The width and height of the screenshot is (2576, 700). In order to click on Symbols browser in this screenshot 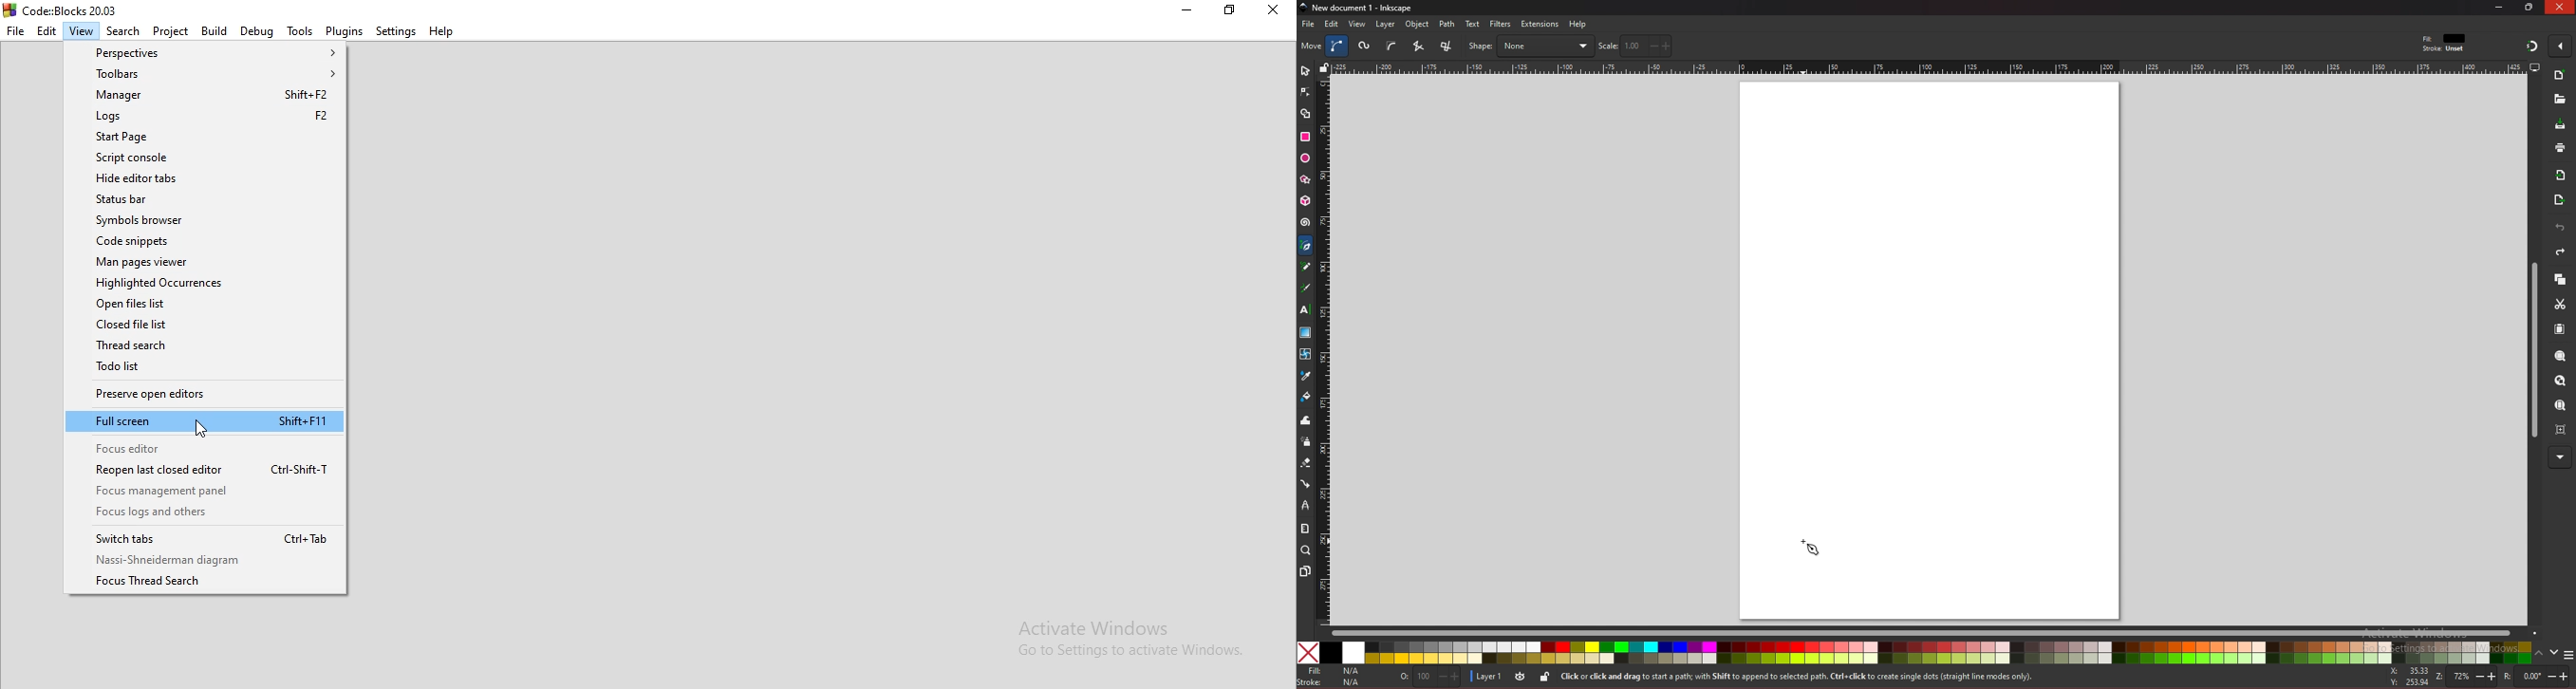, I will do `click(202, 219)`.